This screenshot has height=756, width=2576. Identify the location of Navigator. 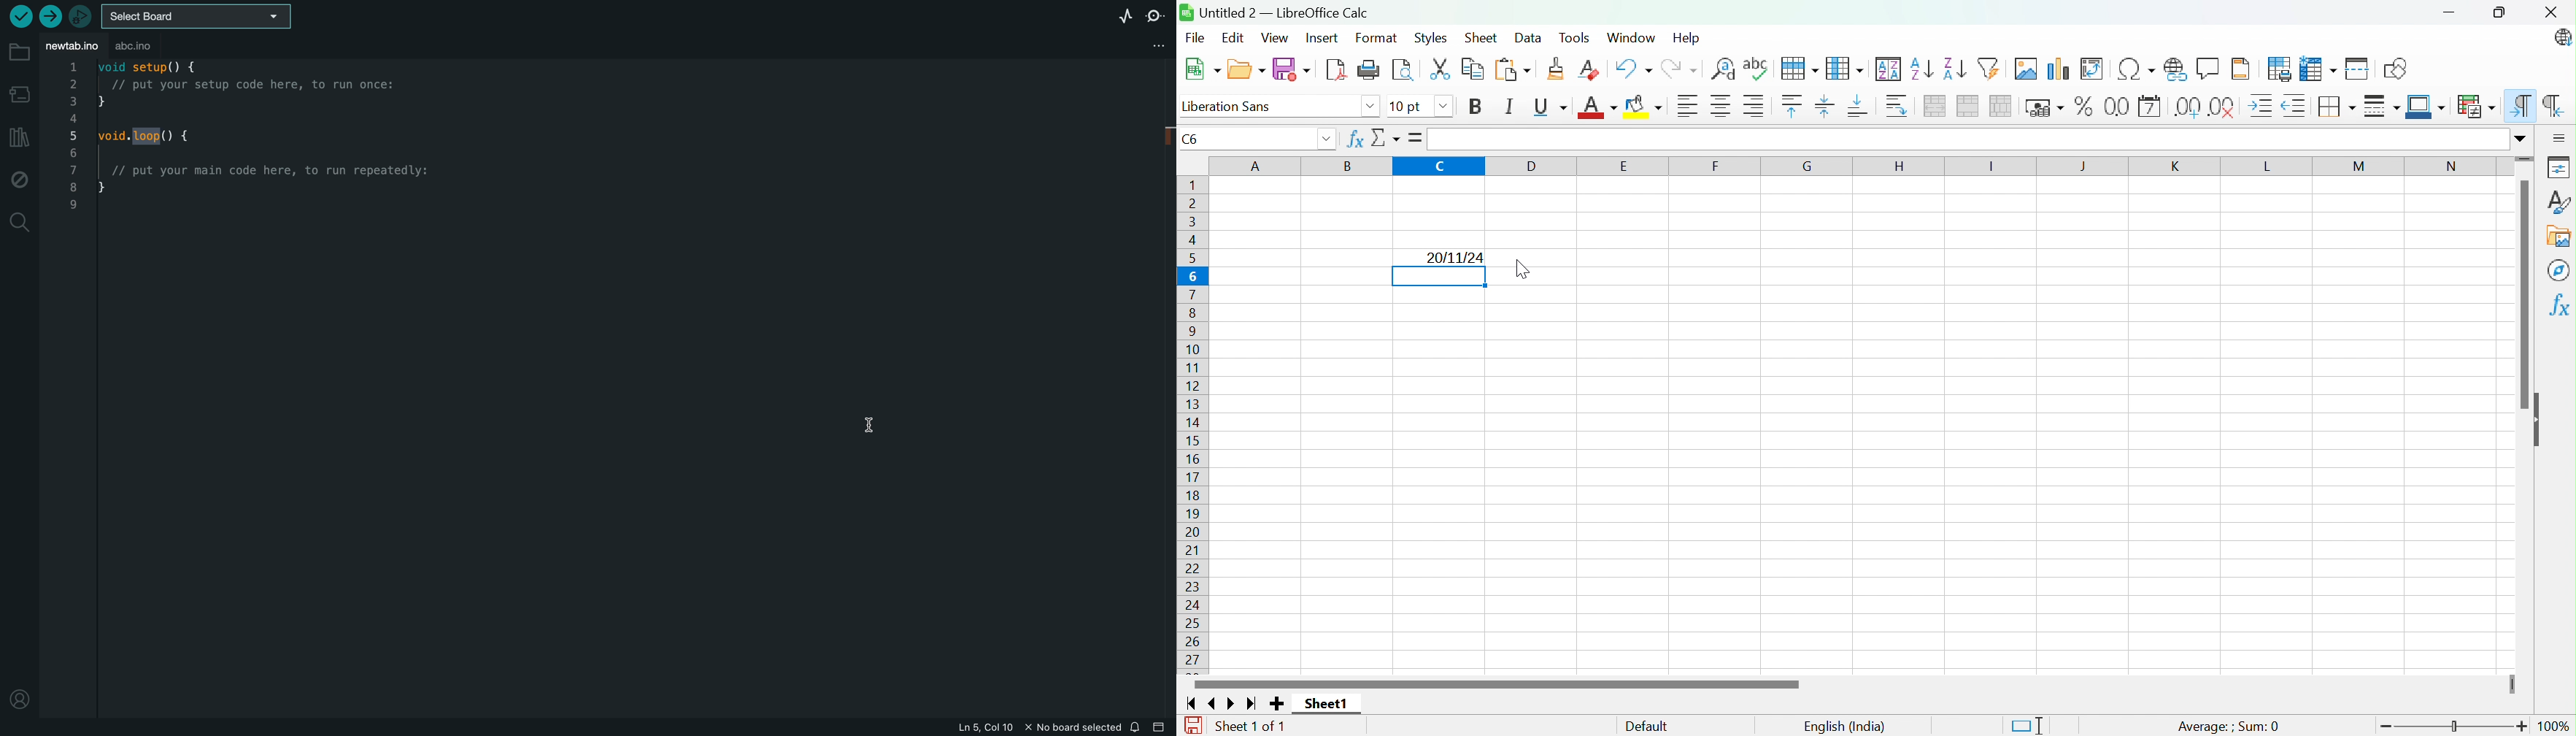
(2559, 270).